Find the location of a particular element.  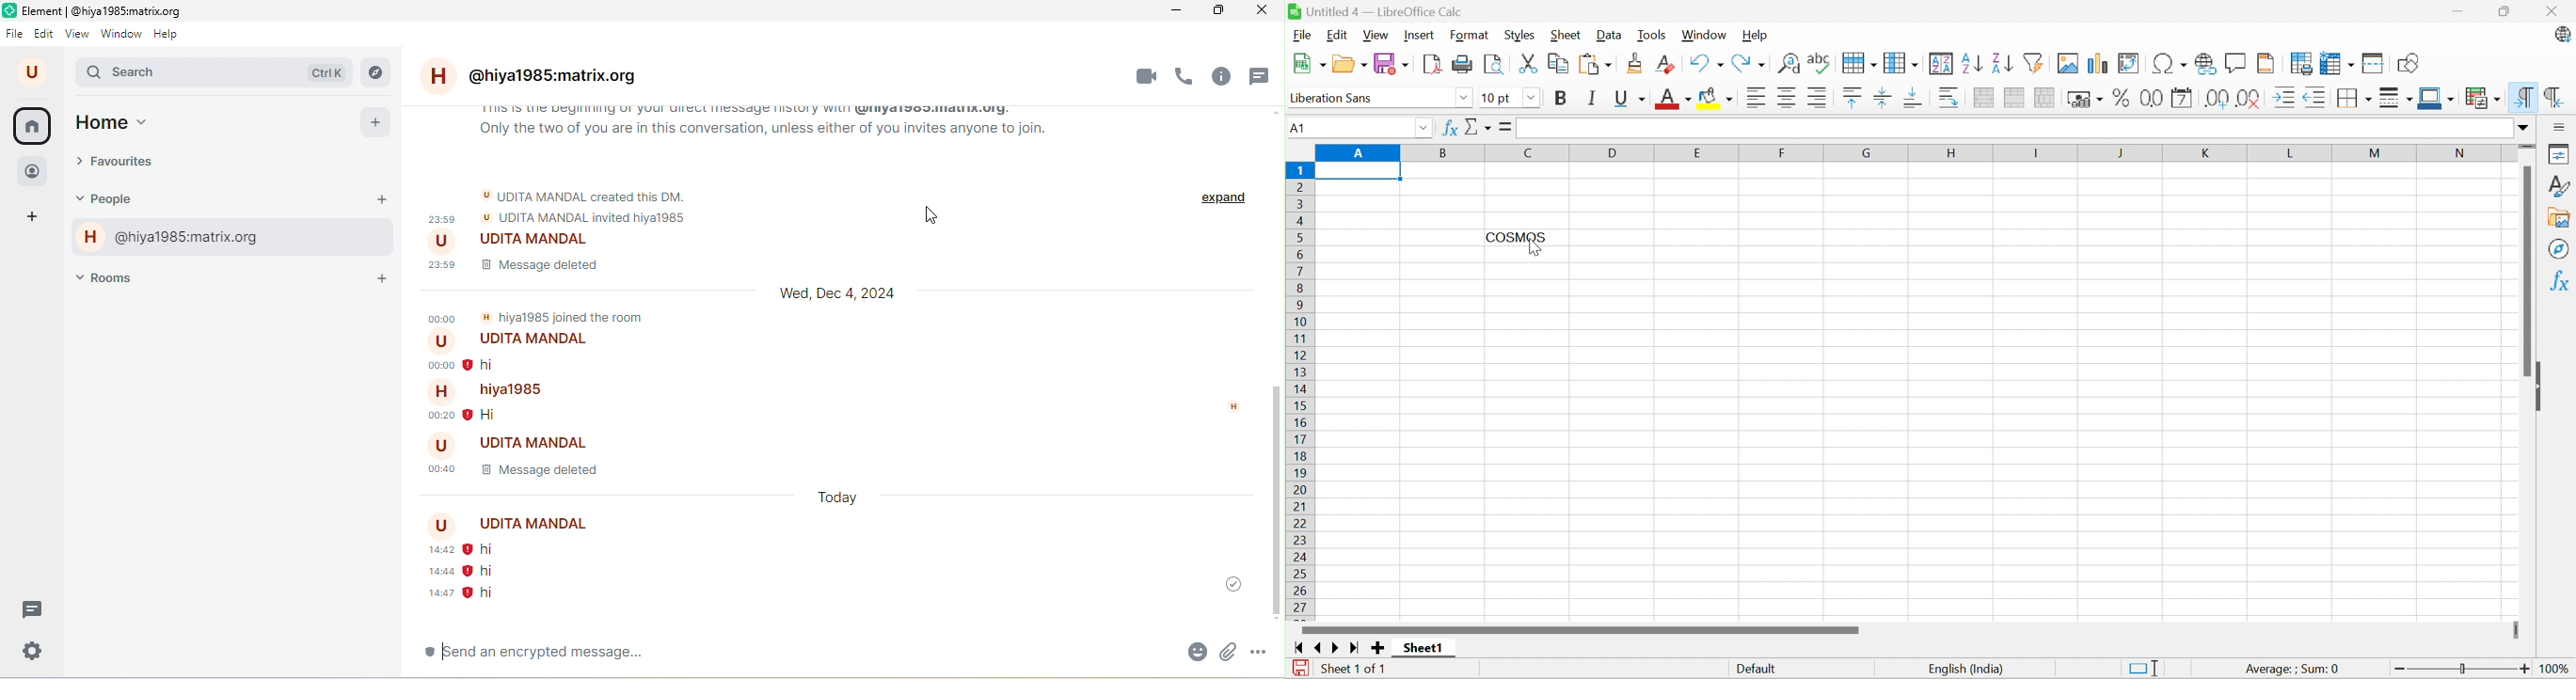

Zoom Out is located at coordinates (2398, 669).